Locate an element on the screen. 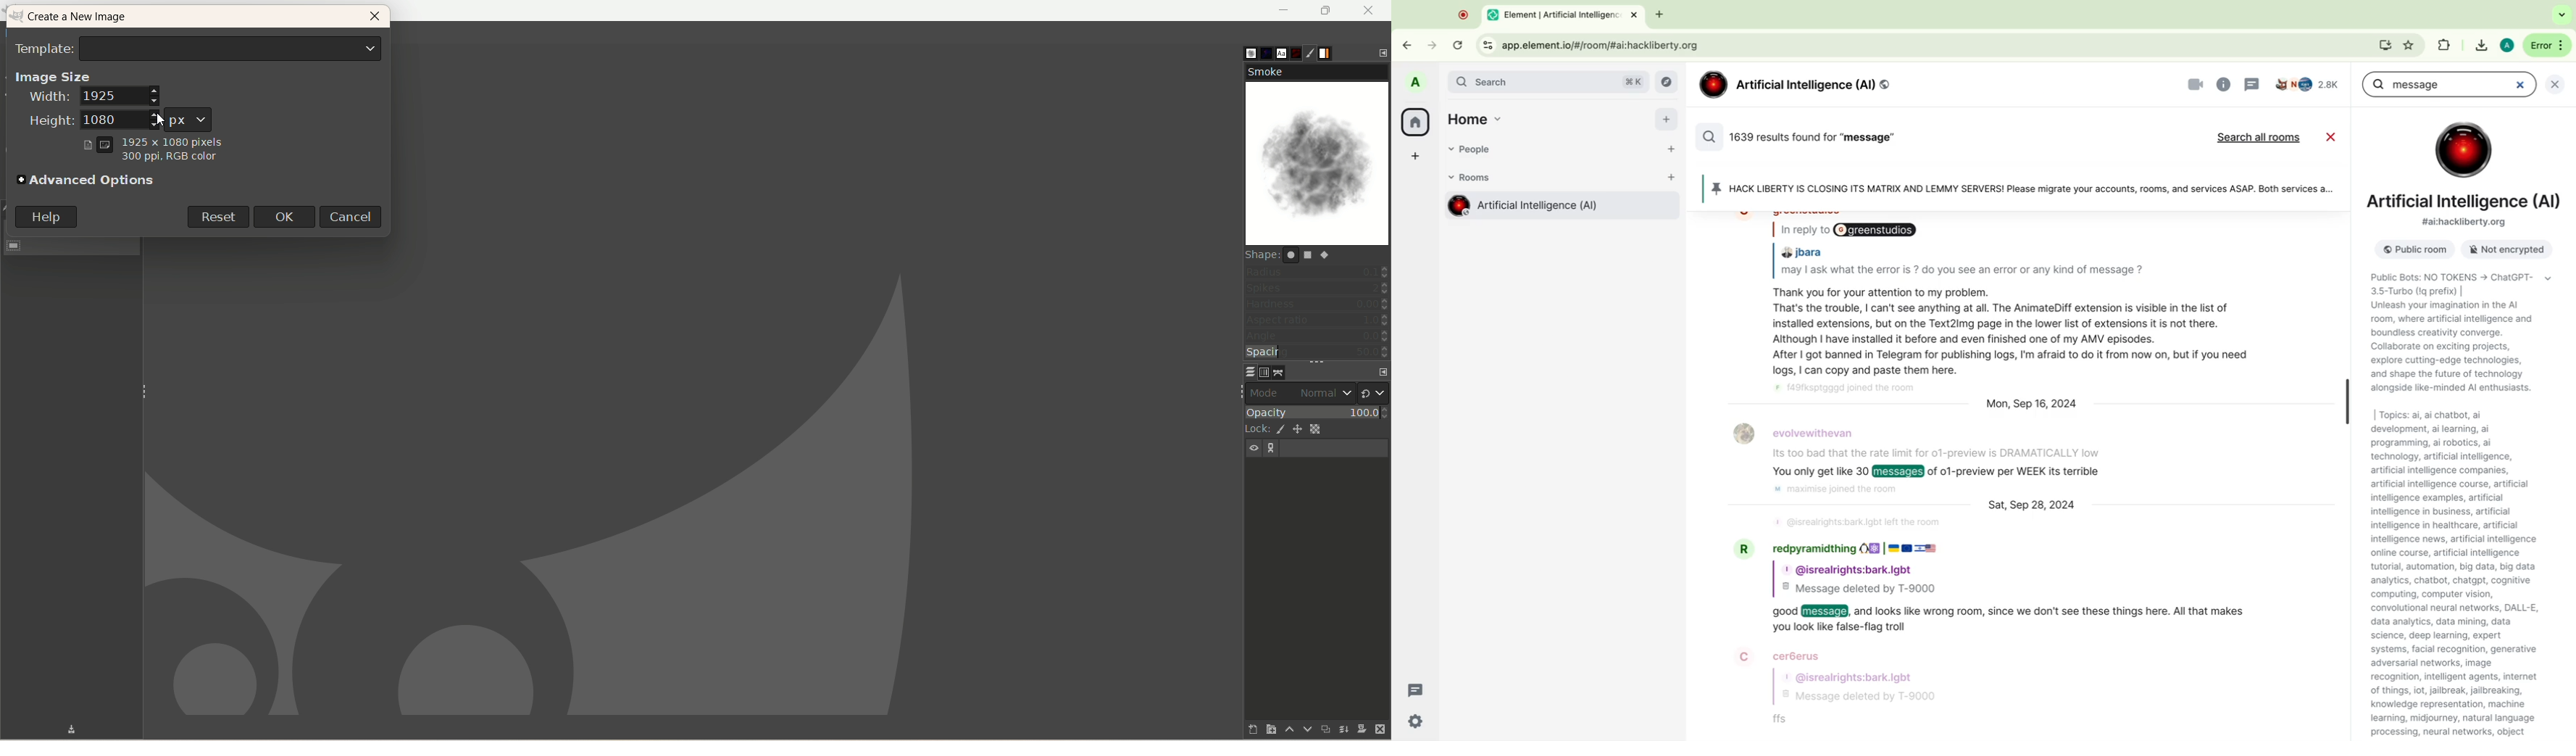  not encrypted is located at coordinates (2502, 251).